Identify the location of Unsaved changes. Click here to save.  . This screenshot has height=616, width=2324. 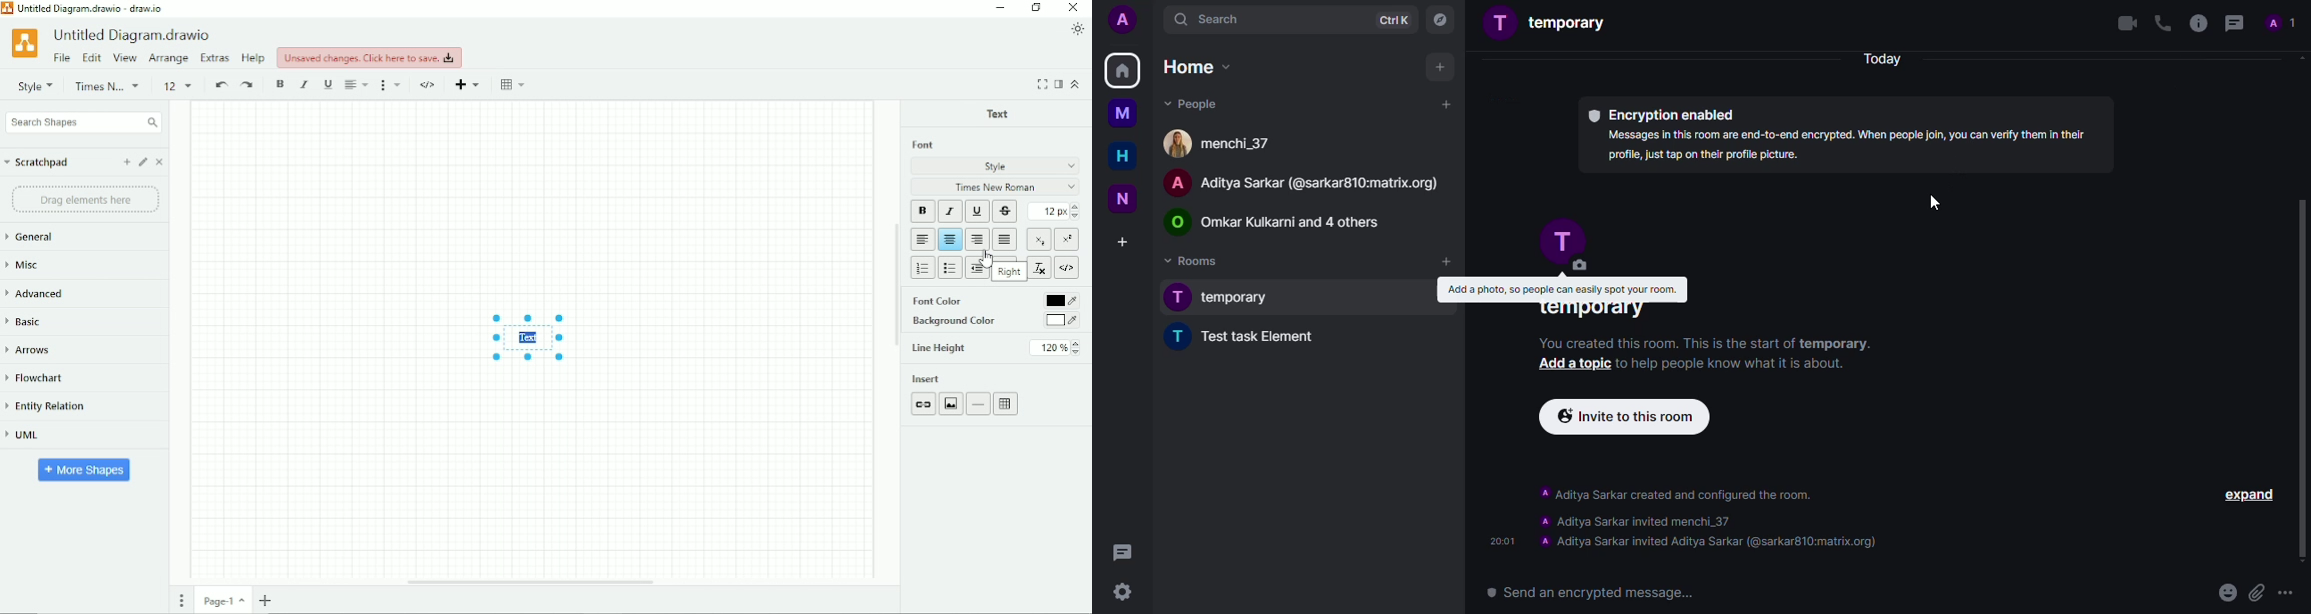
(369, 57).